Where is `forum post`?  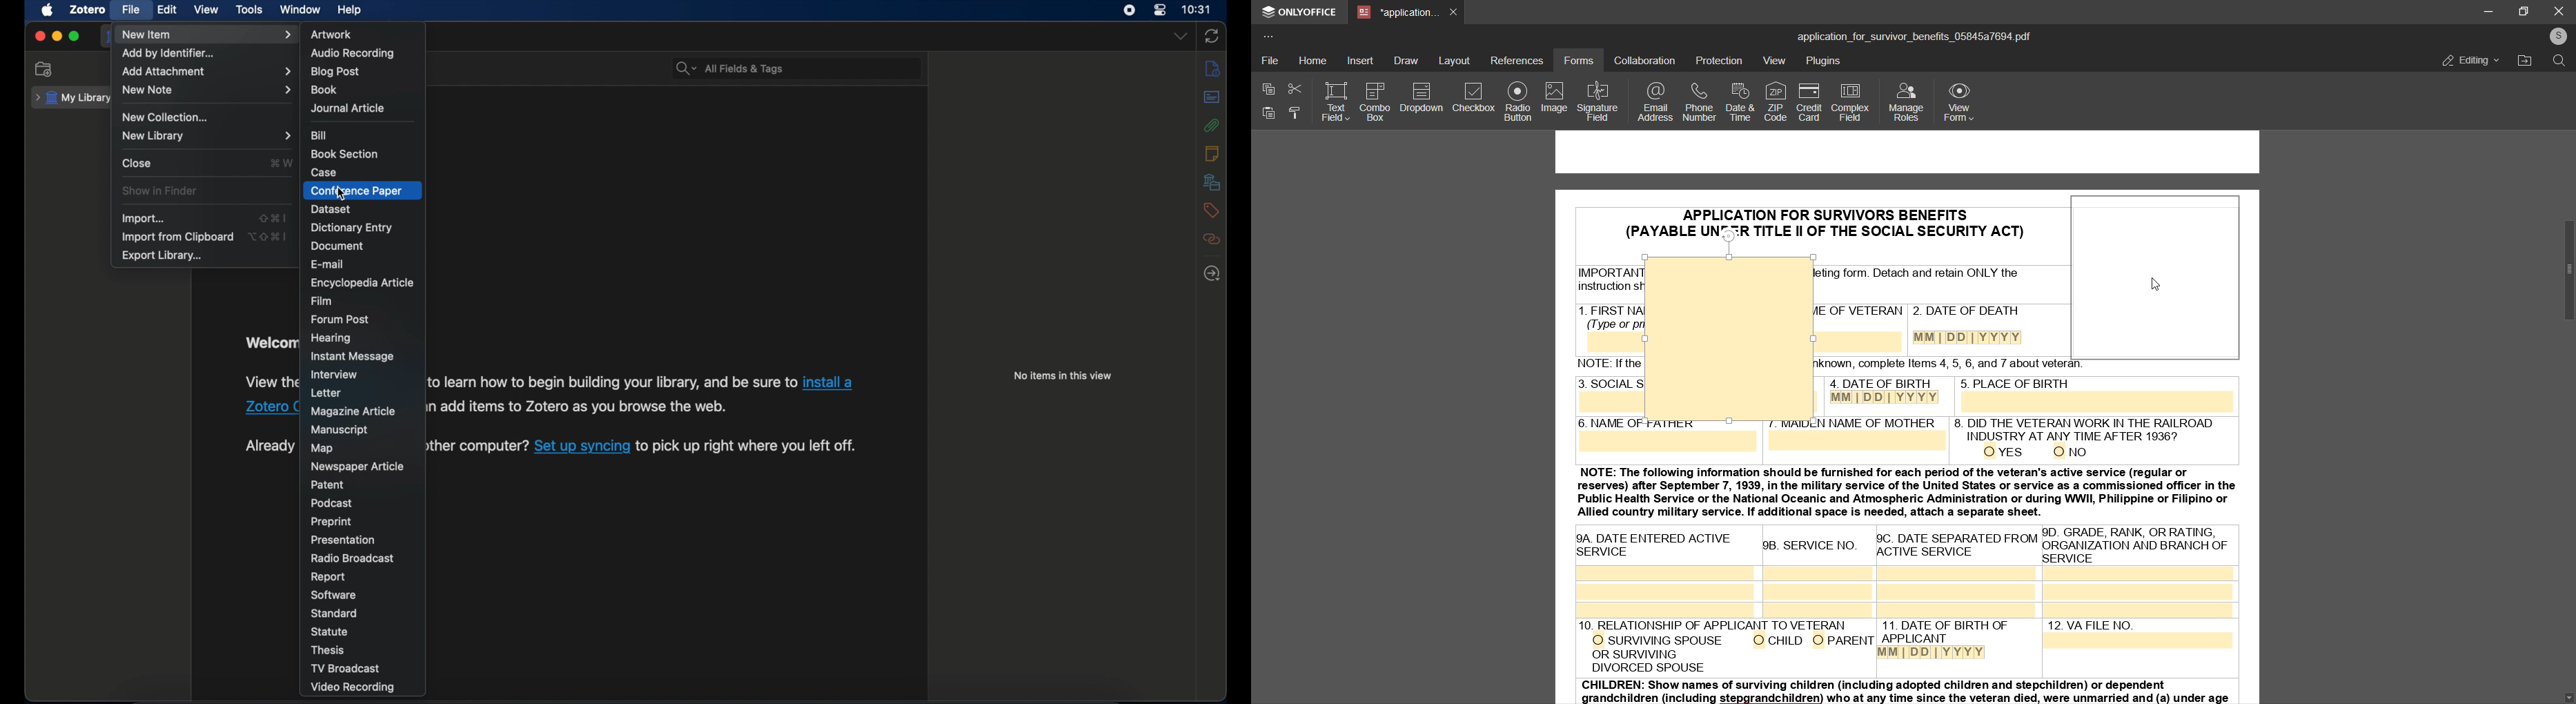
forum post is located at coordinates (340, 319).